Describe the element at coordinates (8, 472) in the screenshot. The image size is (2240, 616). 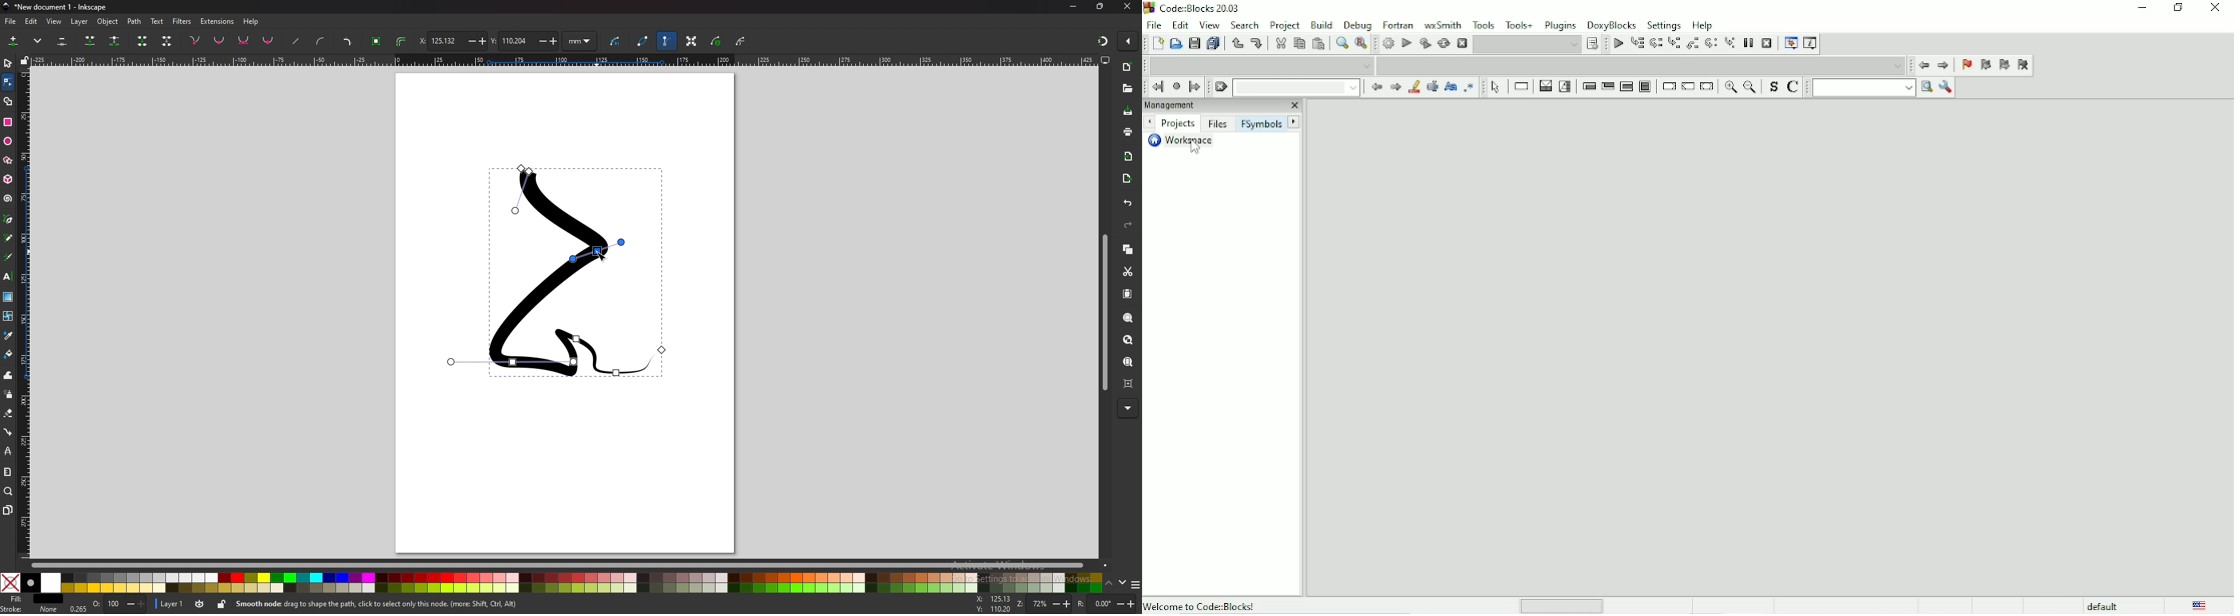
I see `measure` at that location.